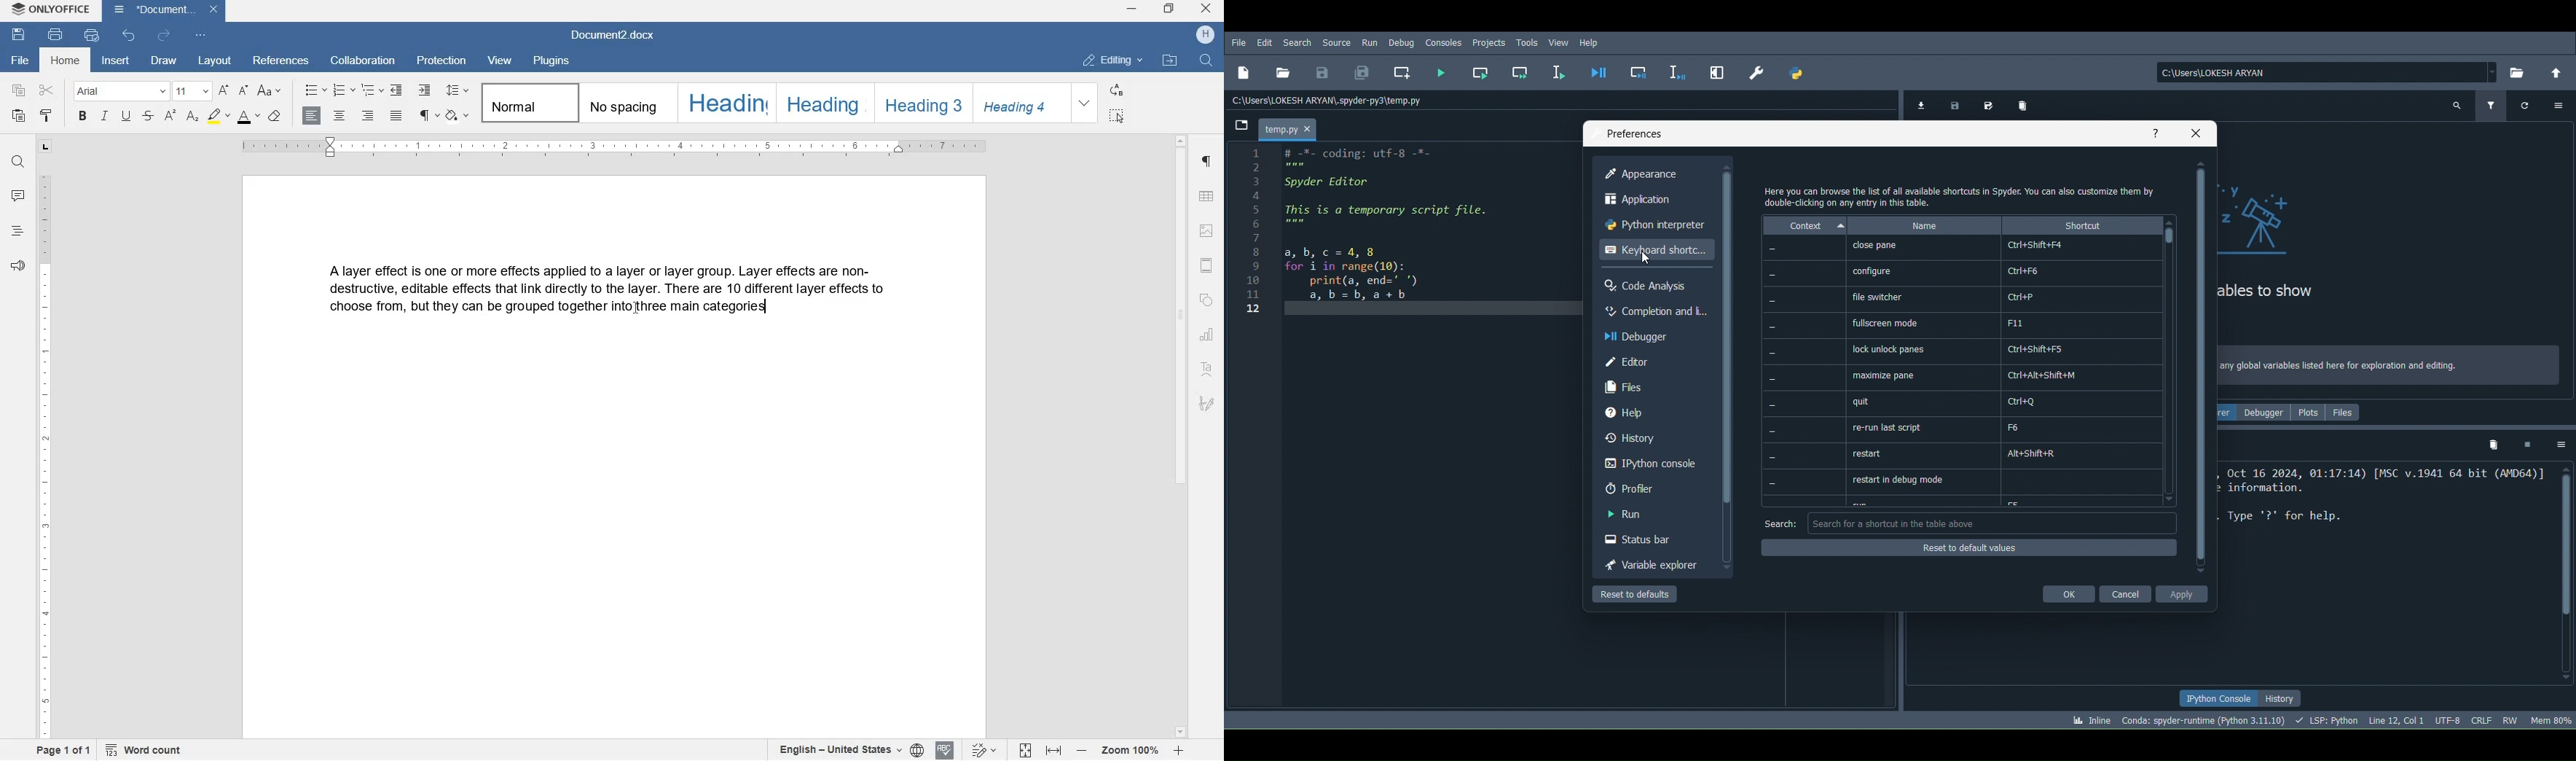  Describe the element at coordinates (396, 116) in the screenshot. I see `justified` at that location.